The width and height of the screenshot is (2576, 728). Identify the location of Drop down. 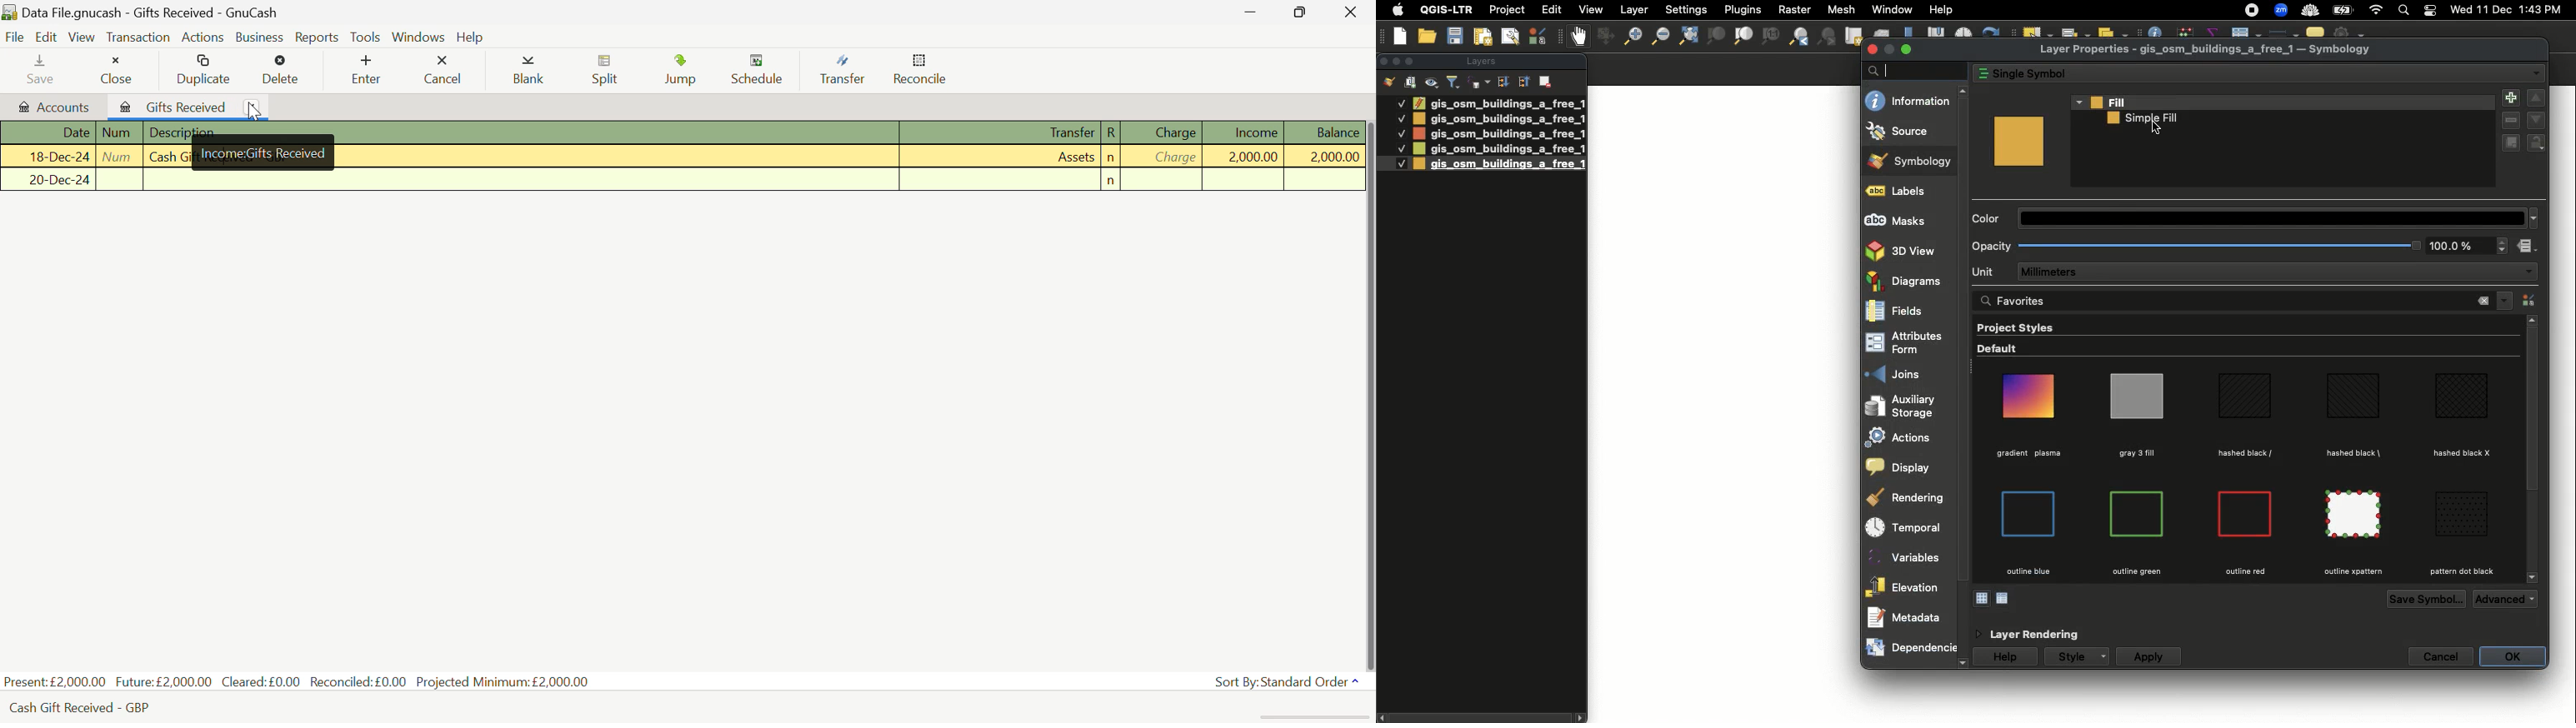
(2502, 245).